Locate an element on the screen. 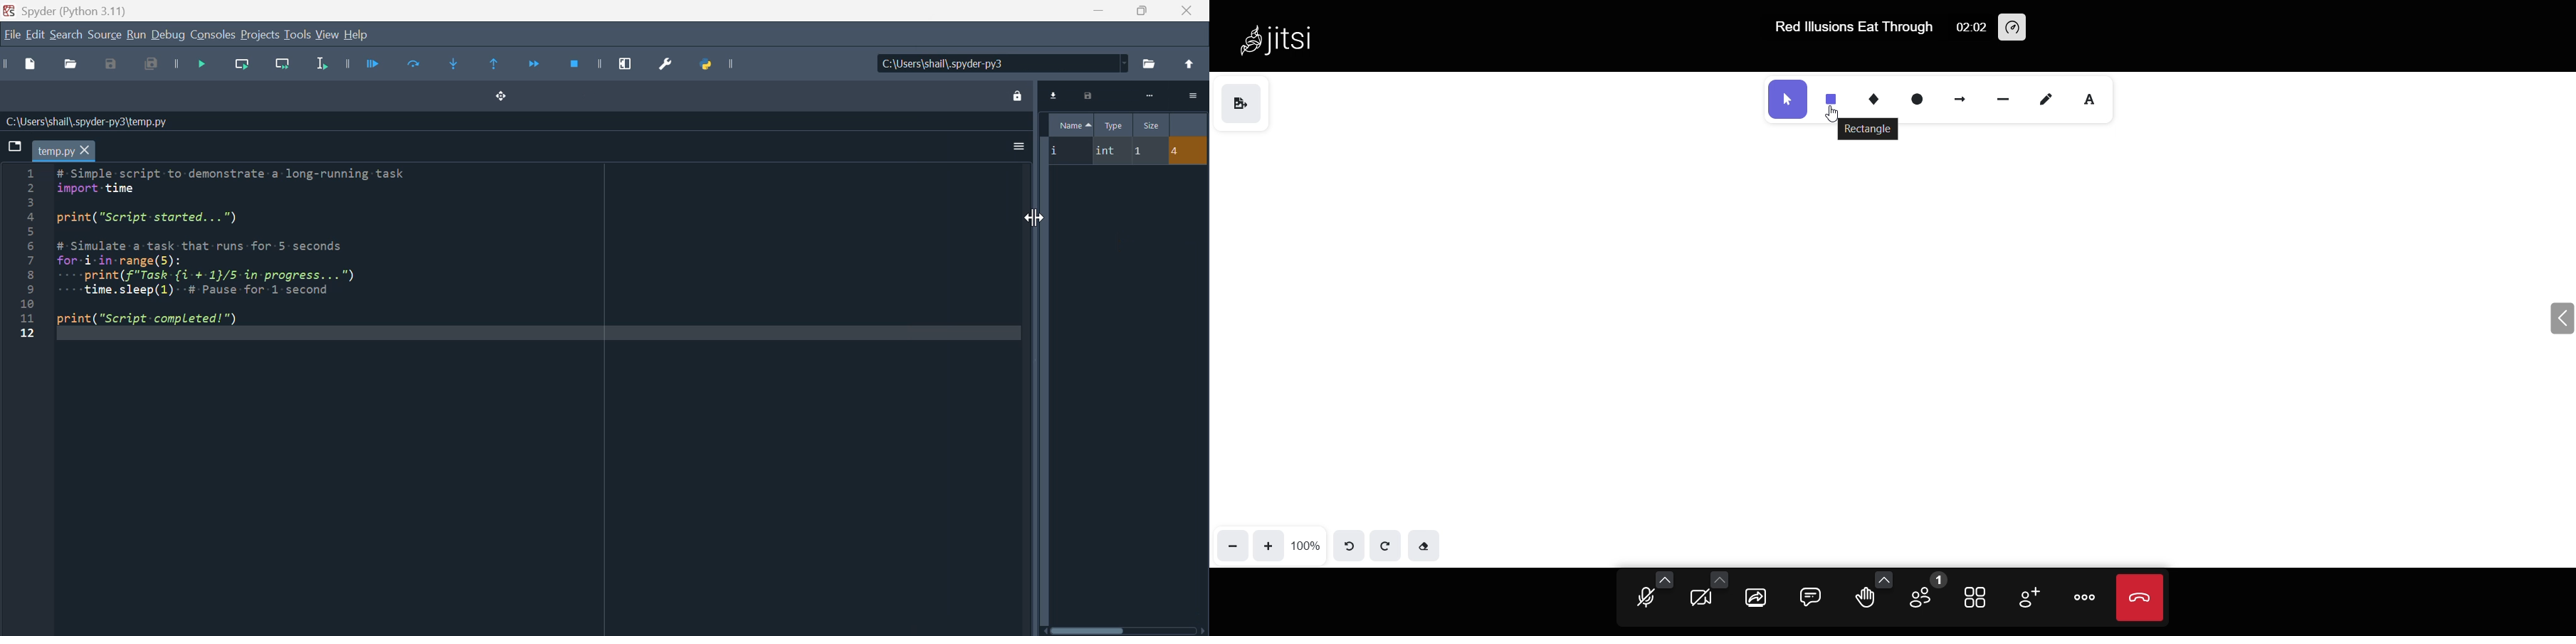 The image size is (2576, 644). New file is located at coordinates (23, 64).